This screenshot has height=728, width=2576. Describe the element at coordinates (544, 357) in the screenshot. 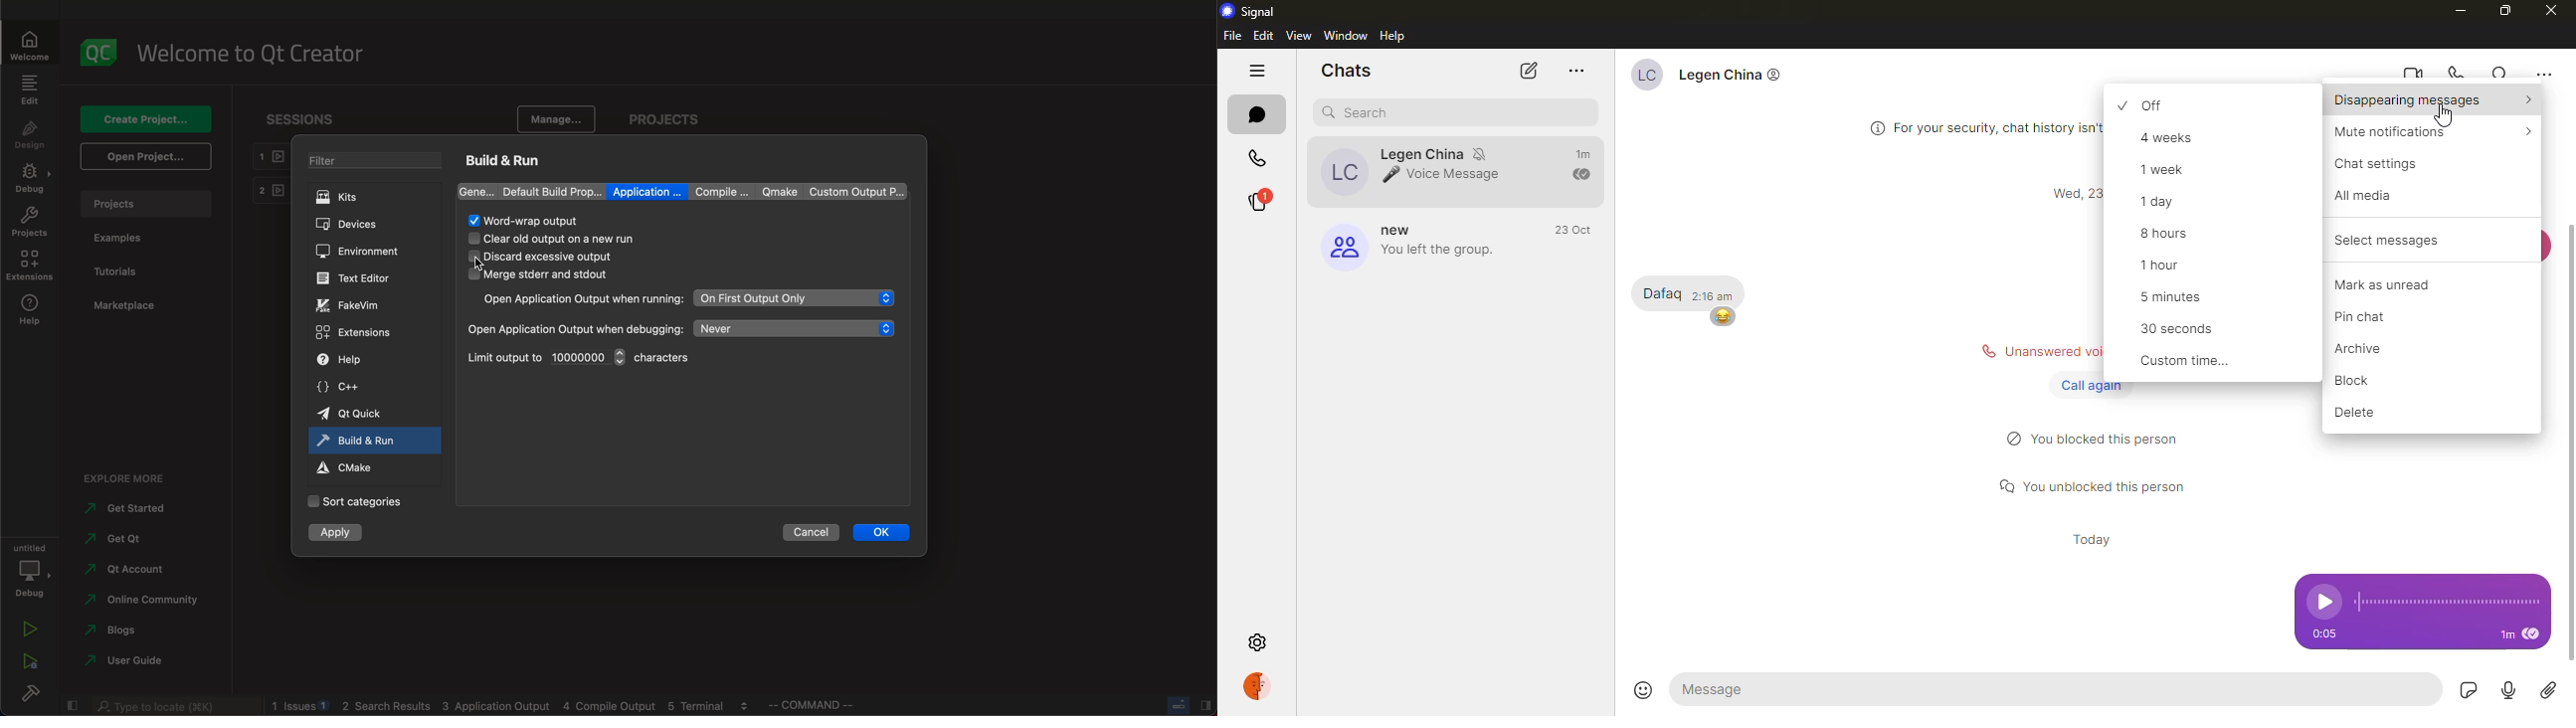

I see `limit output` at that location.